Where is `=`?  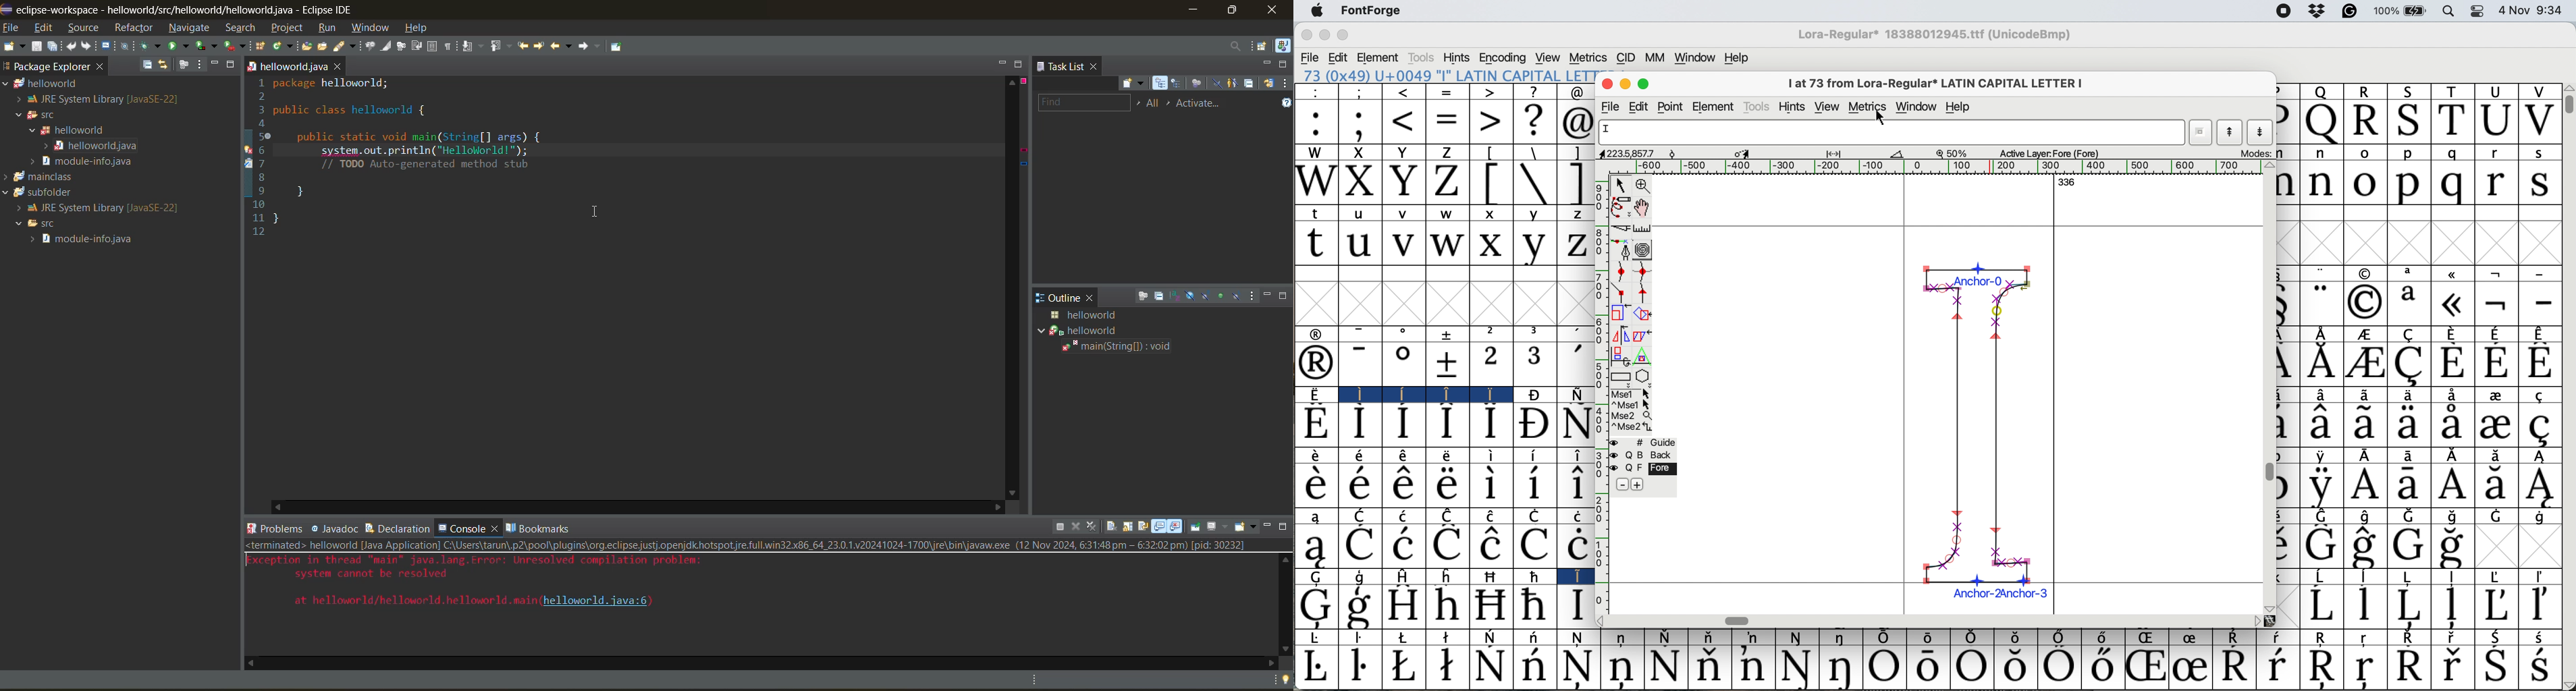 = is located at coordinates (1449, 92).